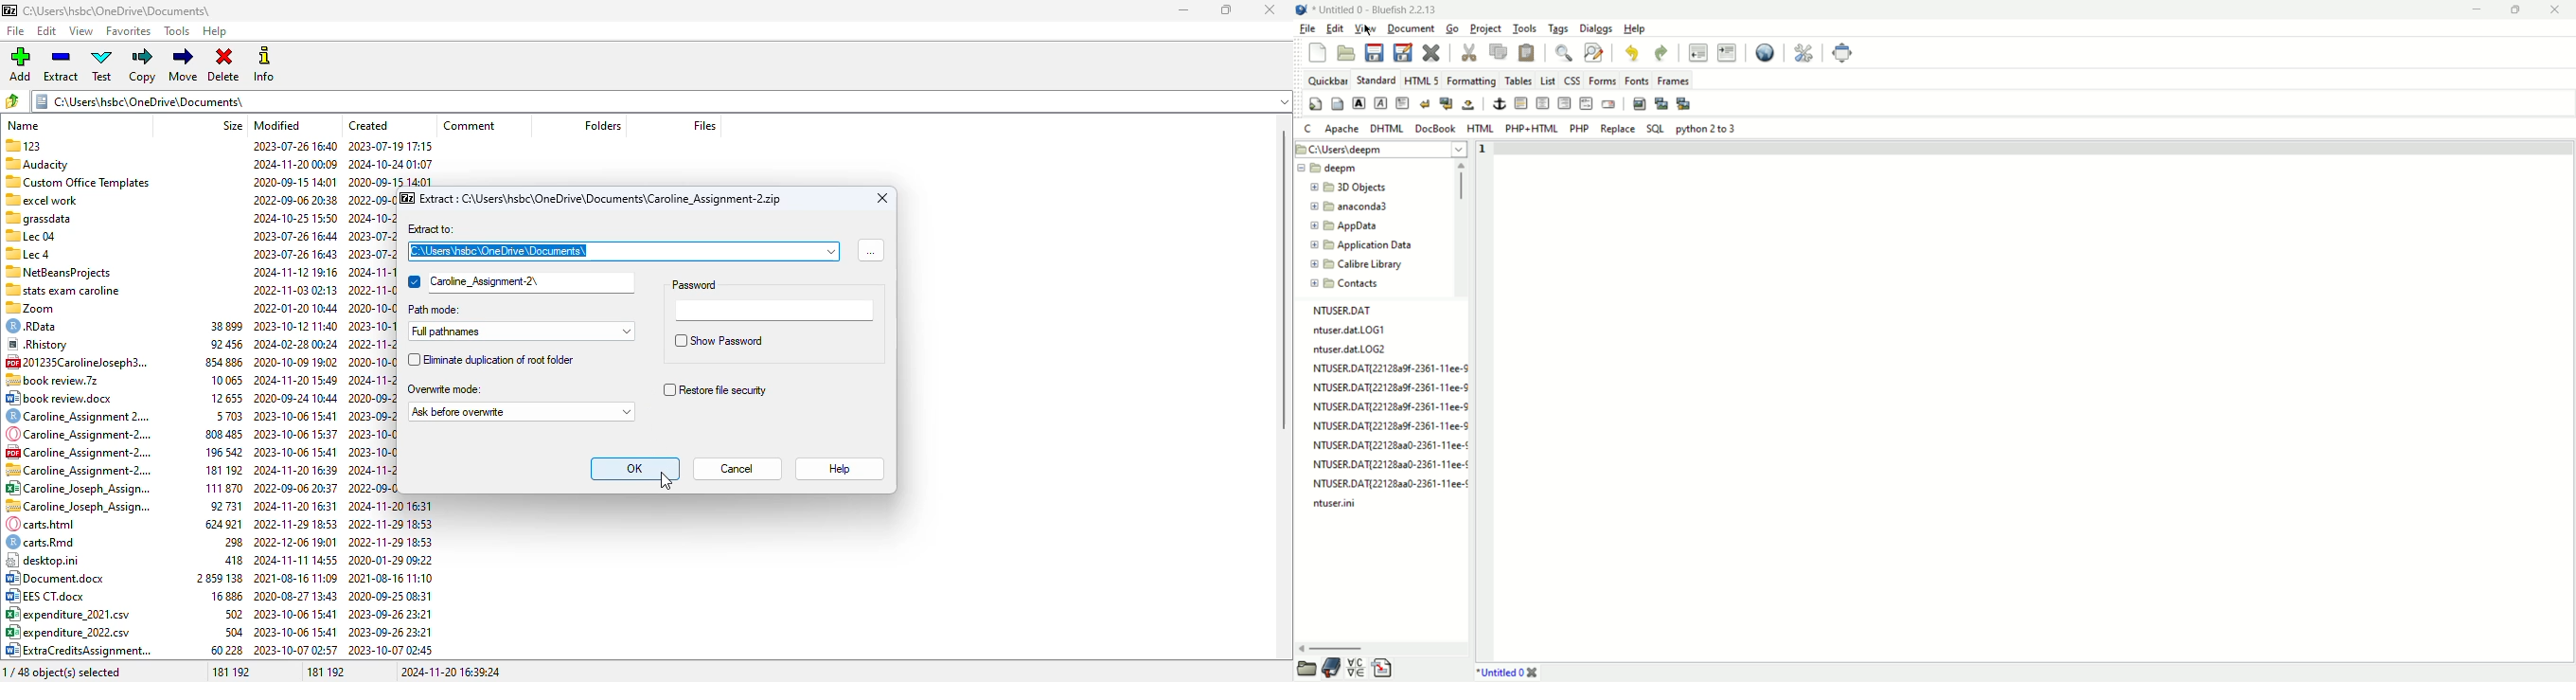  Describe the element at coordinates (220, 452) in the screenshot. I see `&& Caroline Assignment-2.... 196542 2023-10-06 15:41 2023-10-06 15:41` at that location.